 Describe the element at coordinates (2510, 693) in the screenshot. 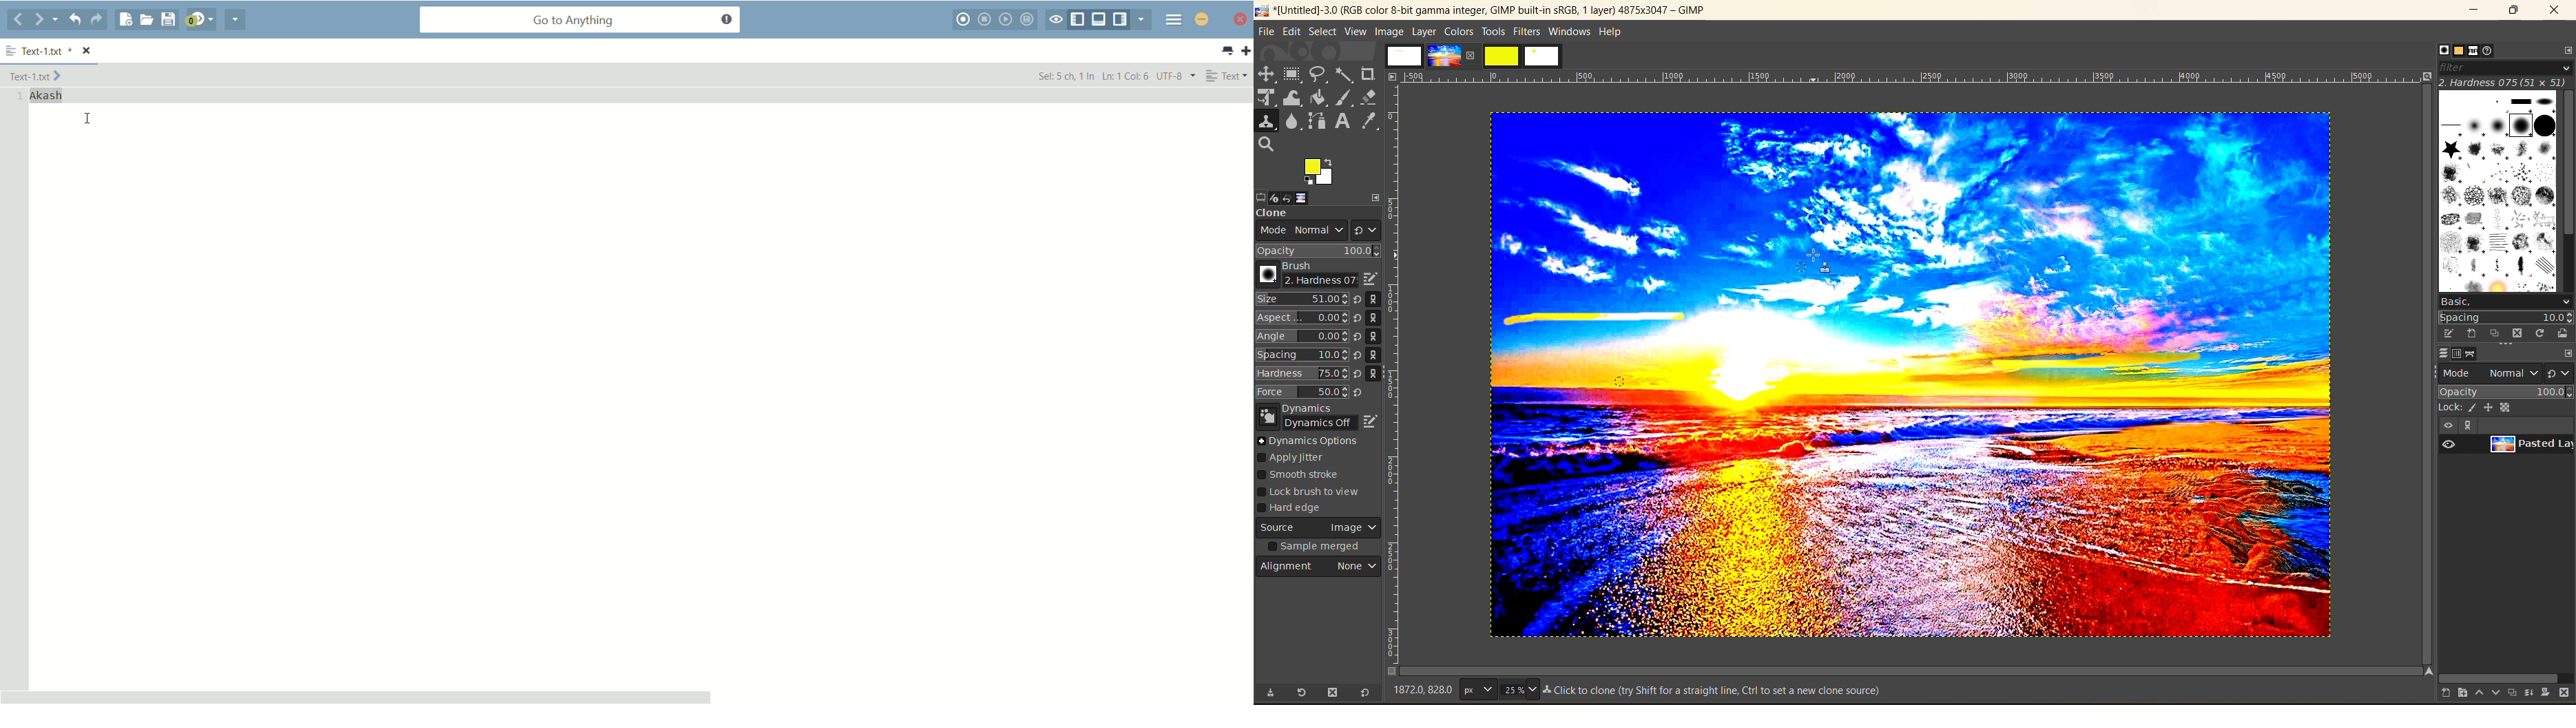

I see `create a layer` at that location.